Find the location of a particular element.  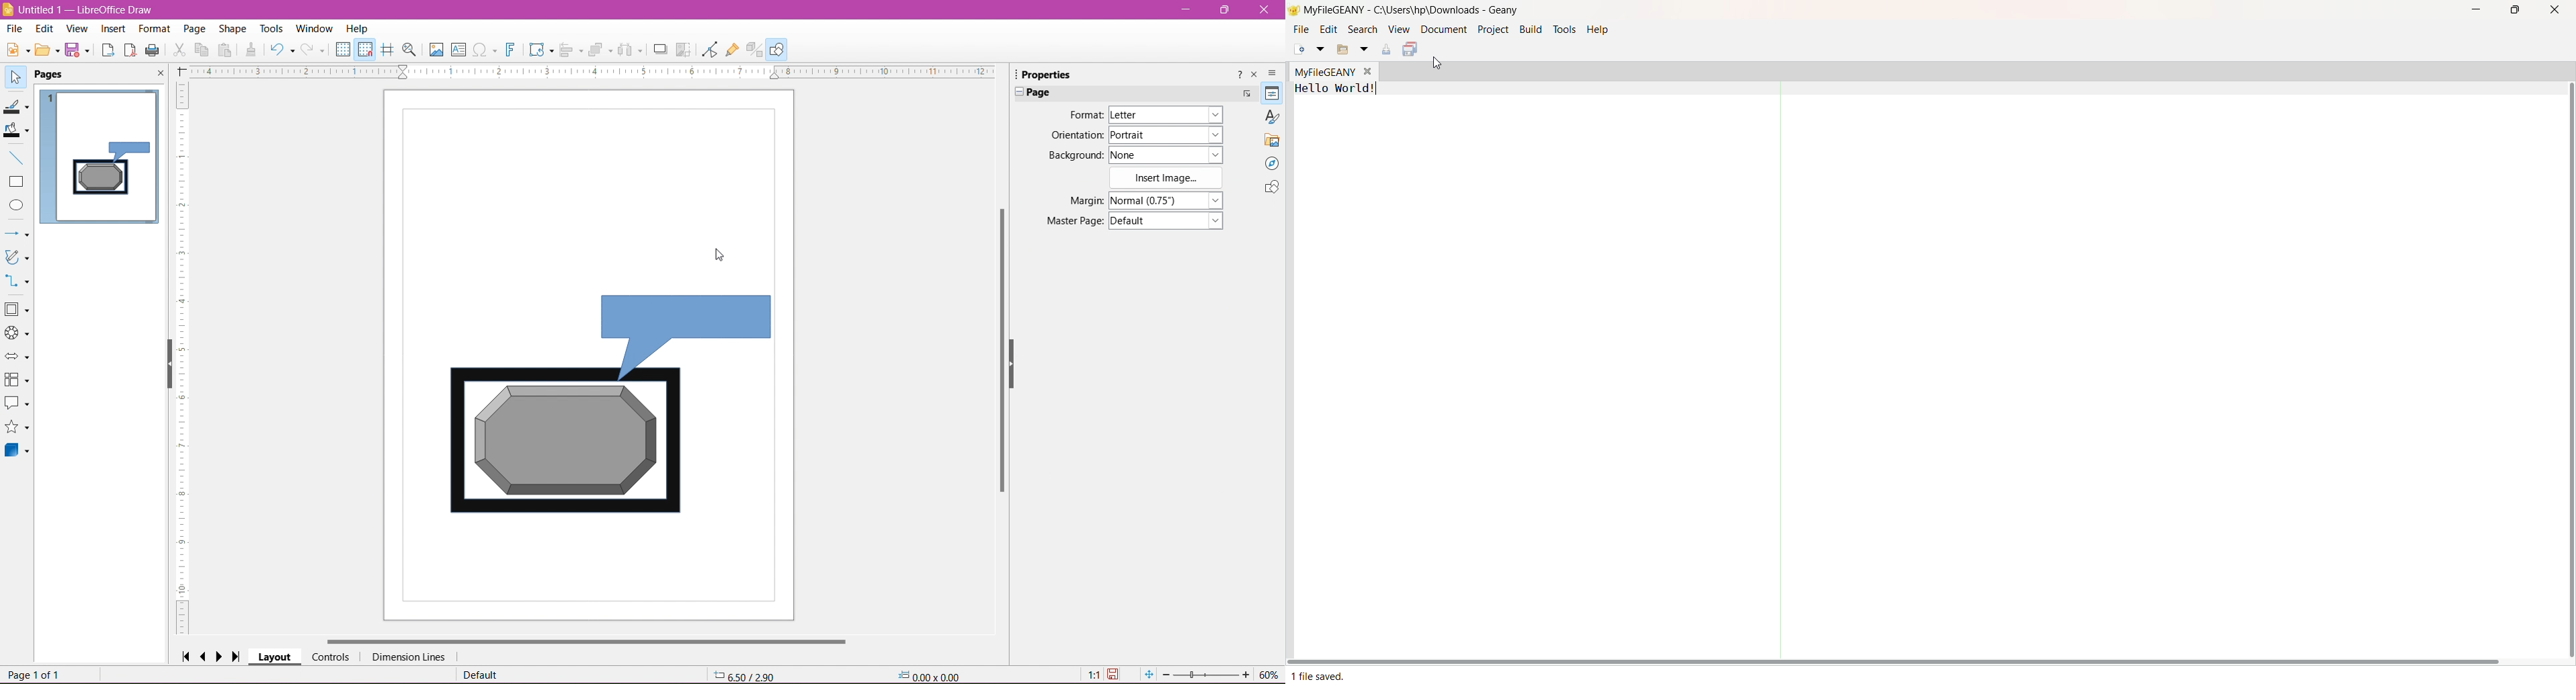

0.00x0.00 is located at coordinates (933, 675).